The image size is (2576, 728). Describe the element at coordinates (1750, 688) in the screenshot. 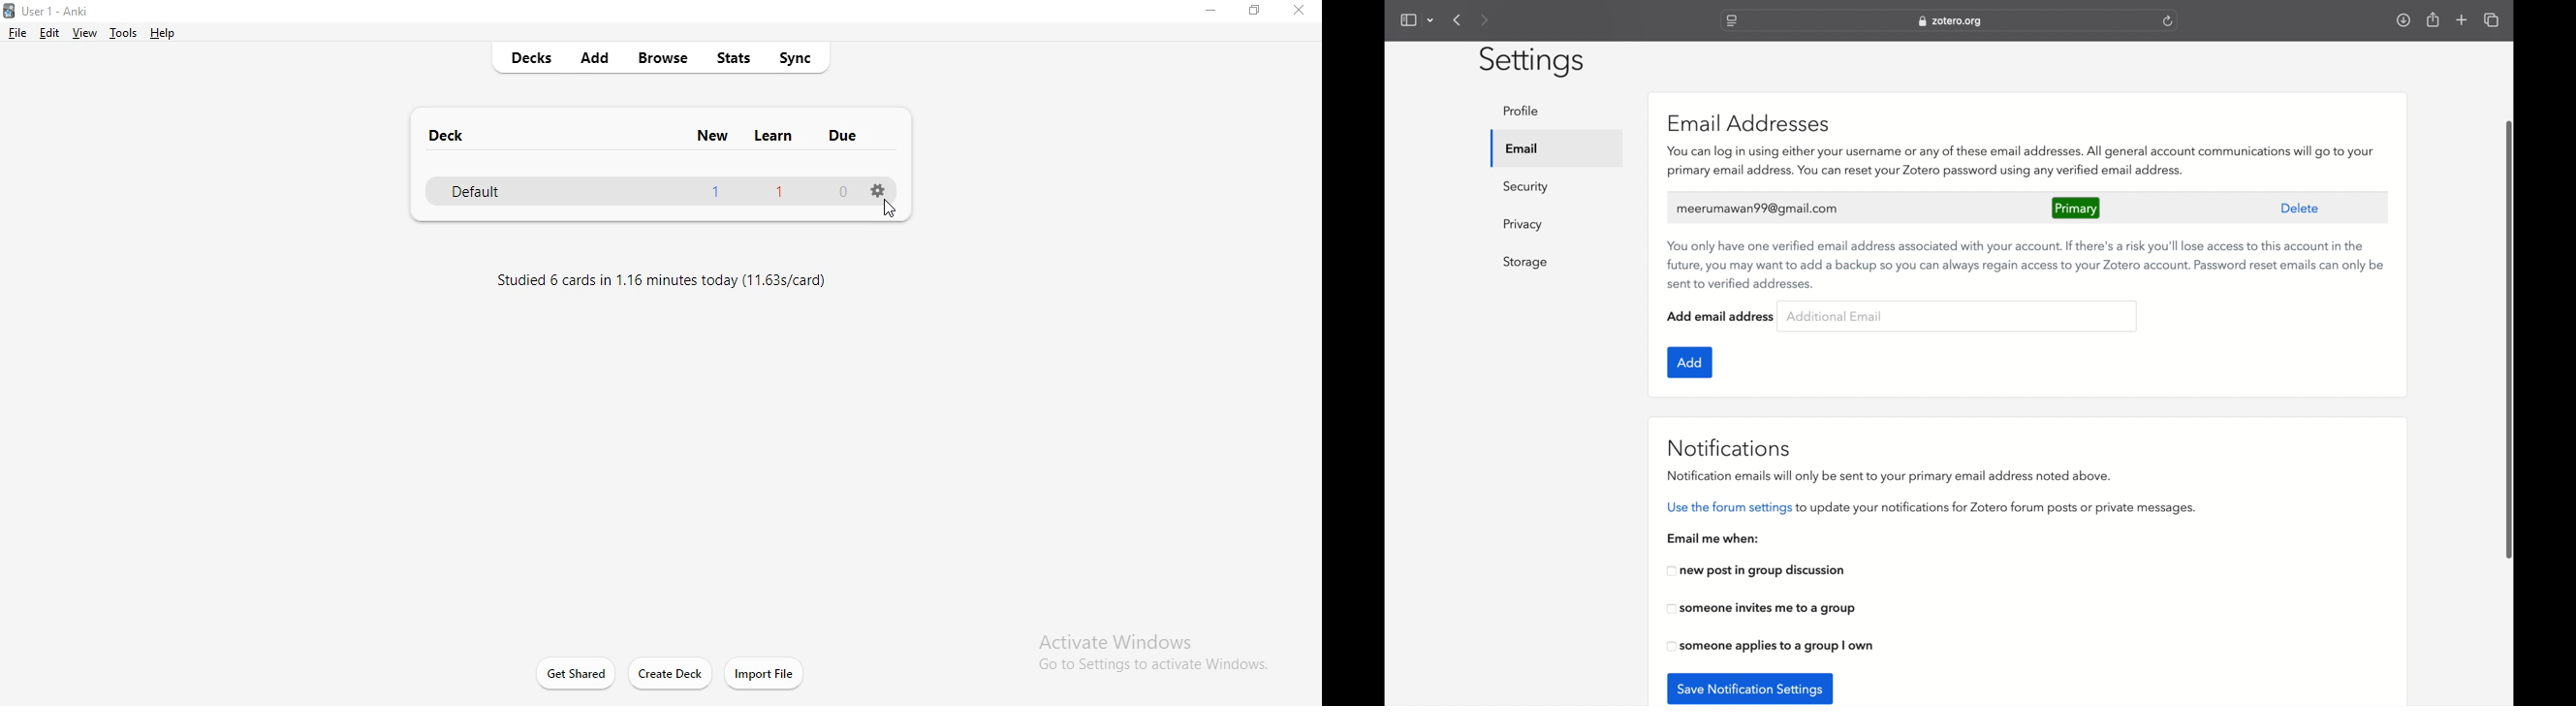

I see `save notification settings` at that location.